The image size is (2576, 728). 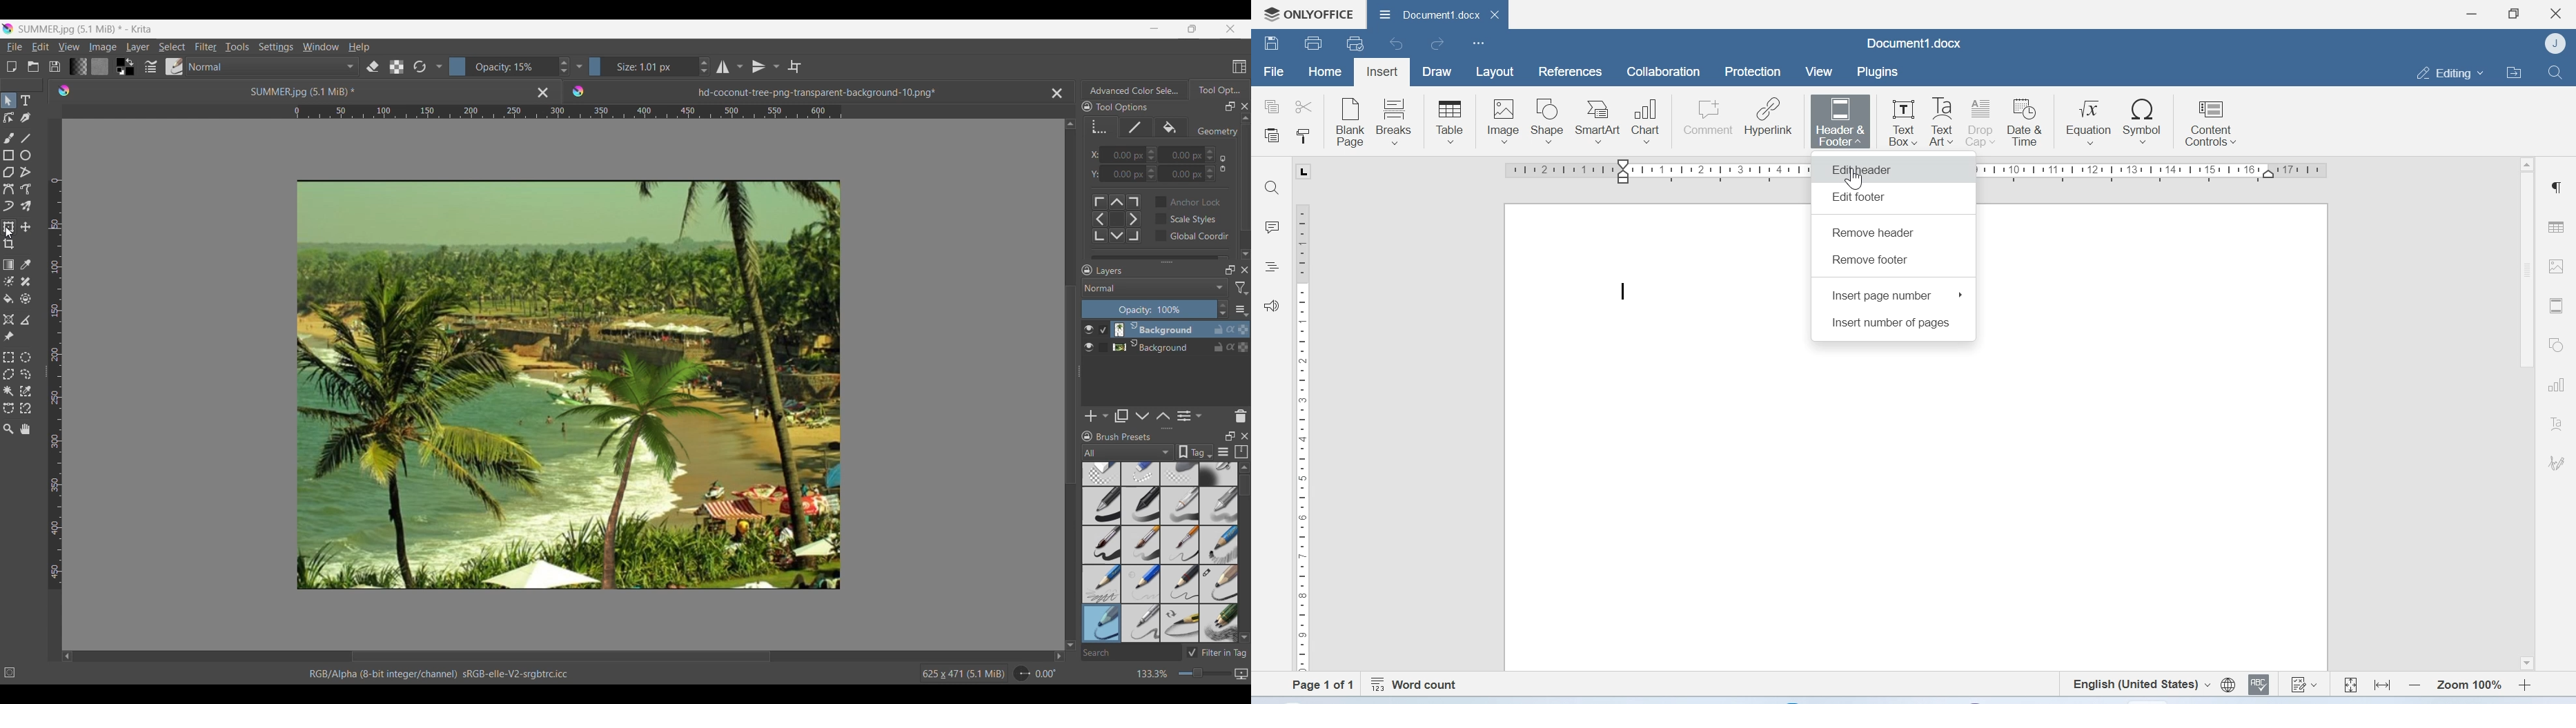 I want to click on Document1.docx, so click(x=1437, y=16).